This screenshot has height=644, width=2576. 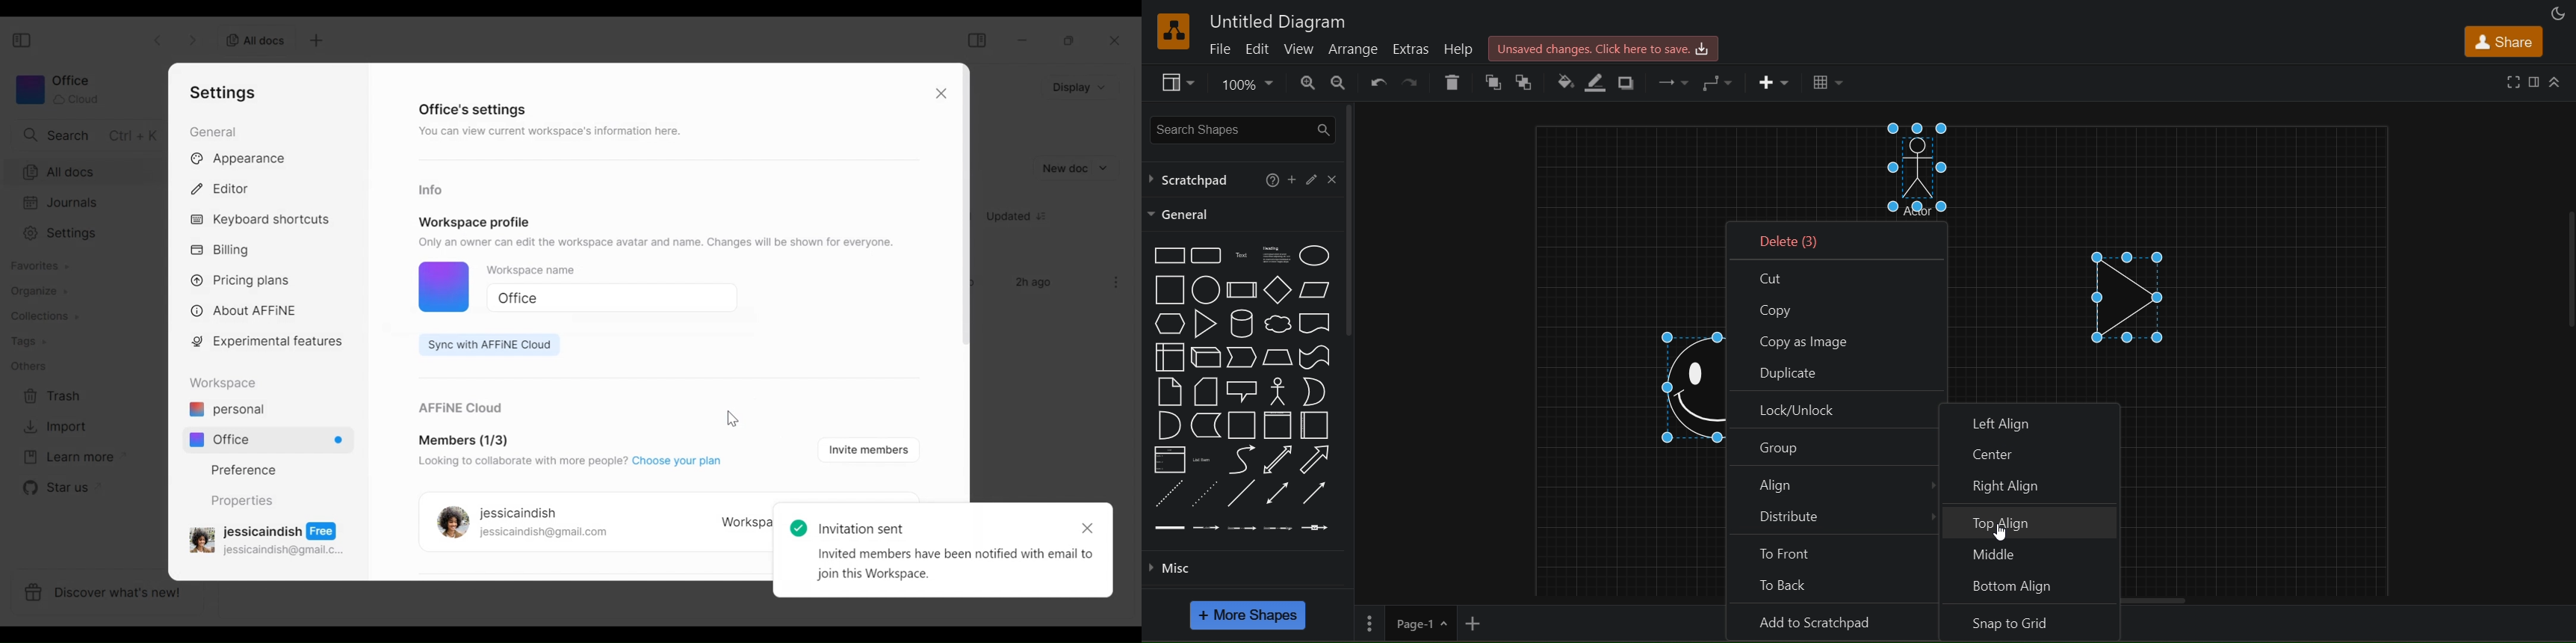 What do you see at coordinates (1173, 31) in the screenshot?
I see `logo` at bounding box center [1173, 31].